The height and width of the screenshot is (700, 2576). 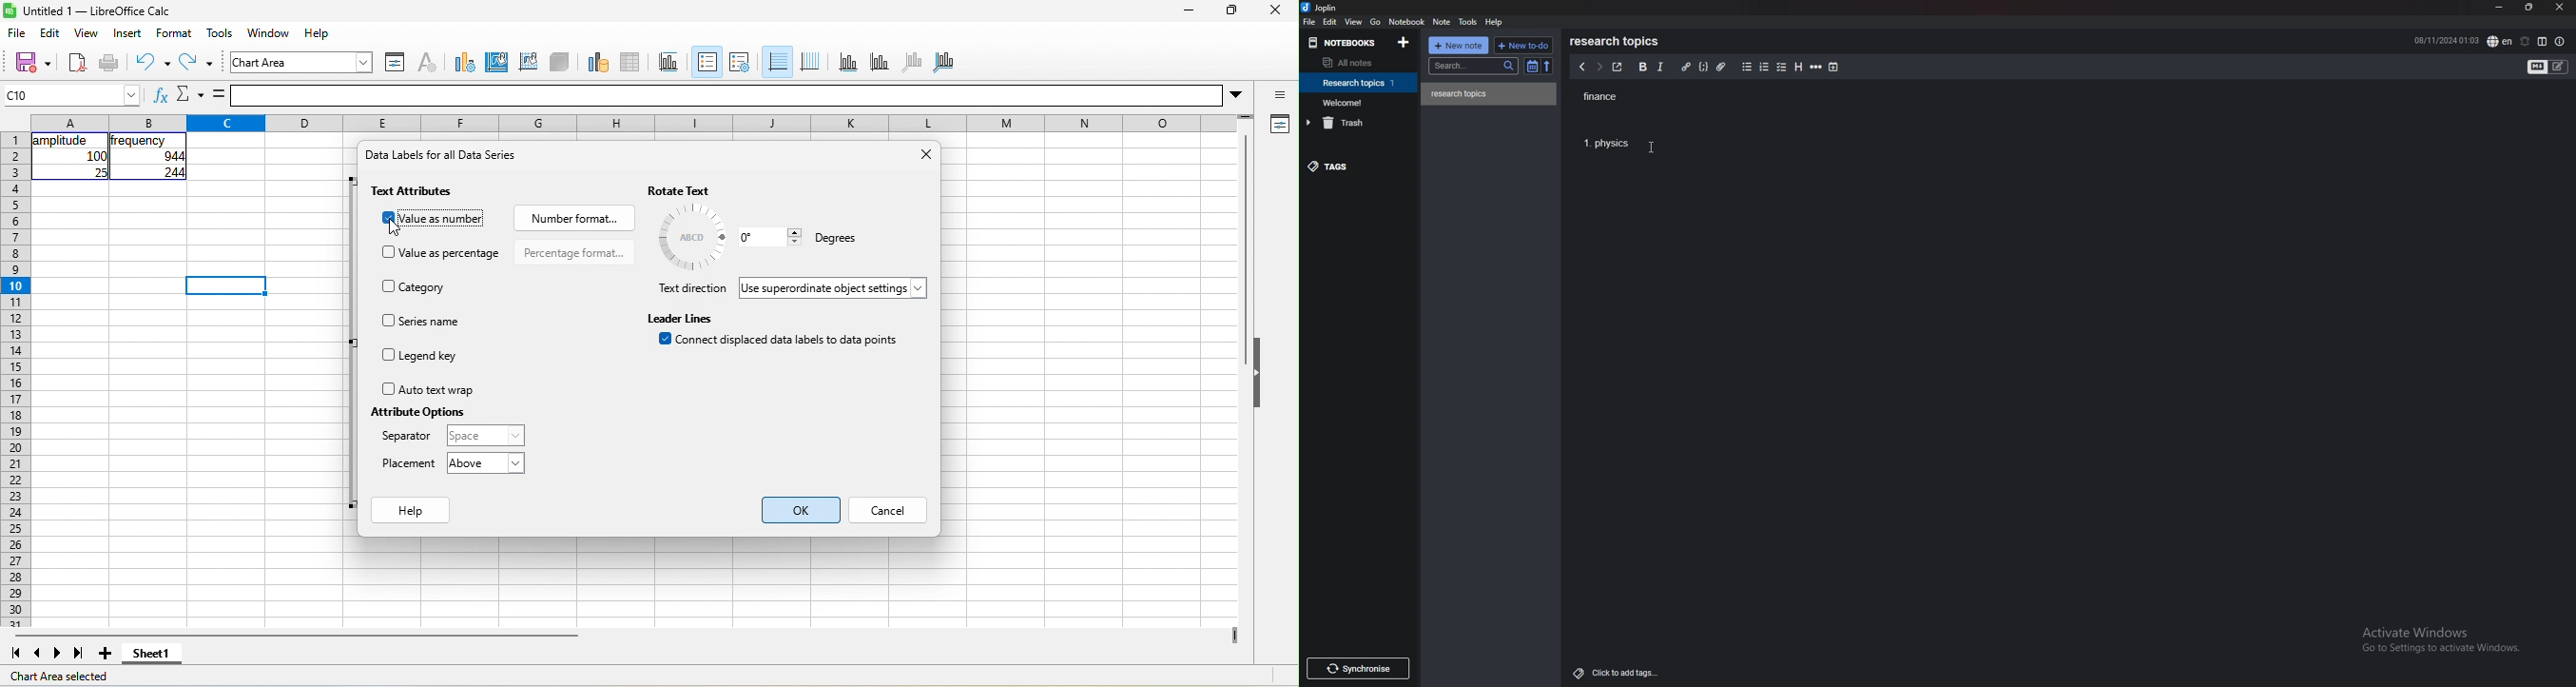 What do you see at coordinates (407, 439) in the screenshot?
I see `separator` at bounding box center [407, 439].